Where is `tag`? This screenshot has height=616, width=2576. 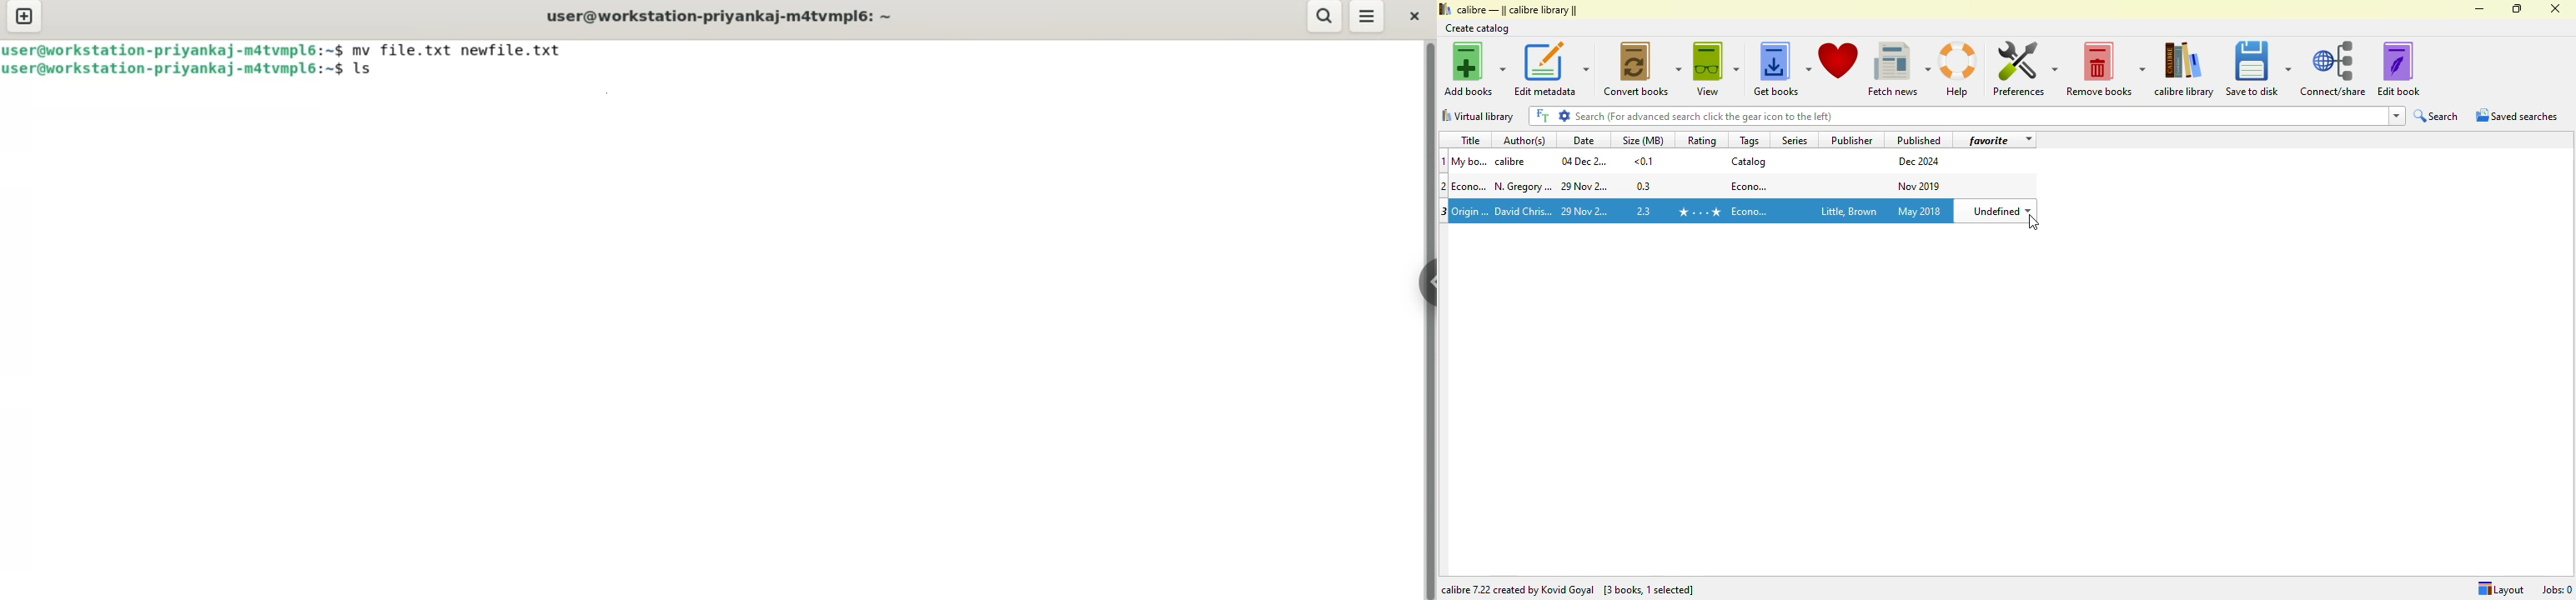 tag is located at coordinates (1751, 212).